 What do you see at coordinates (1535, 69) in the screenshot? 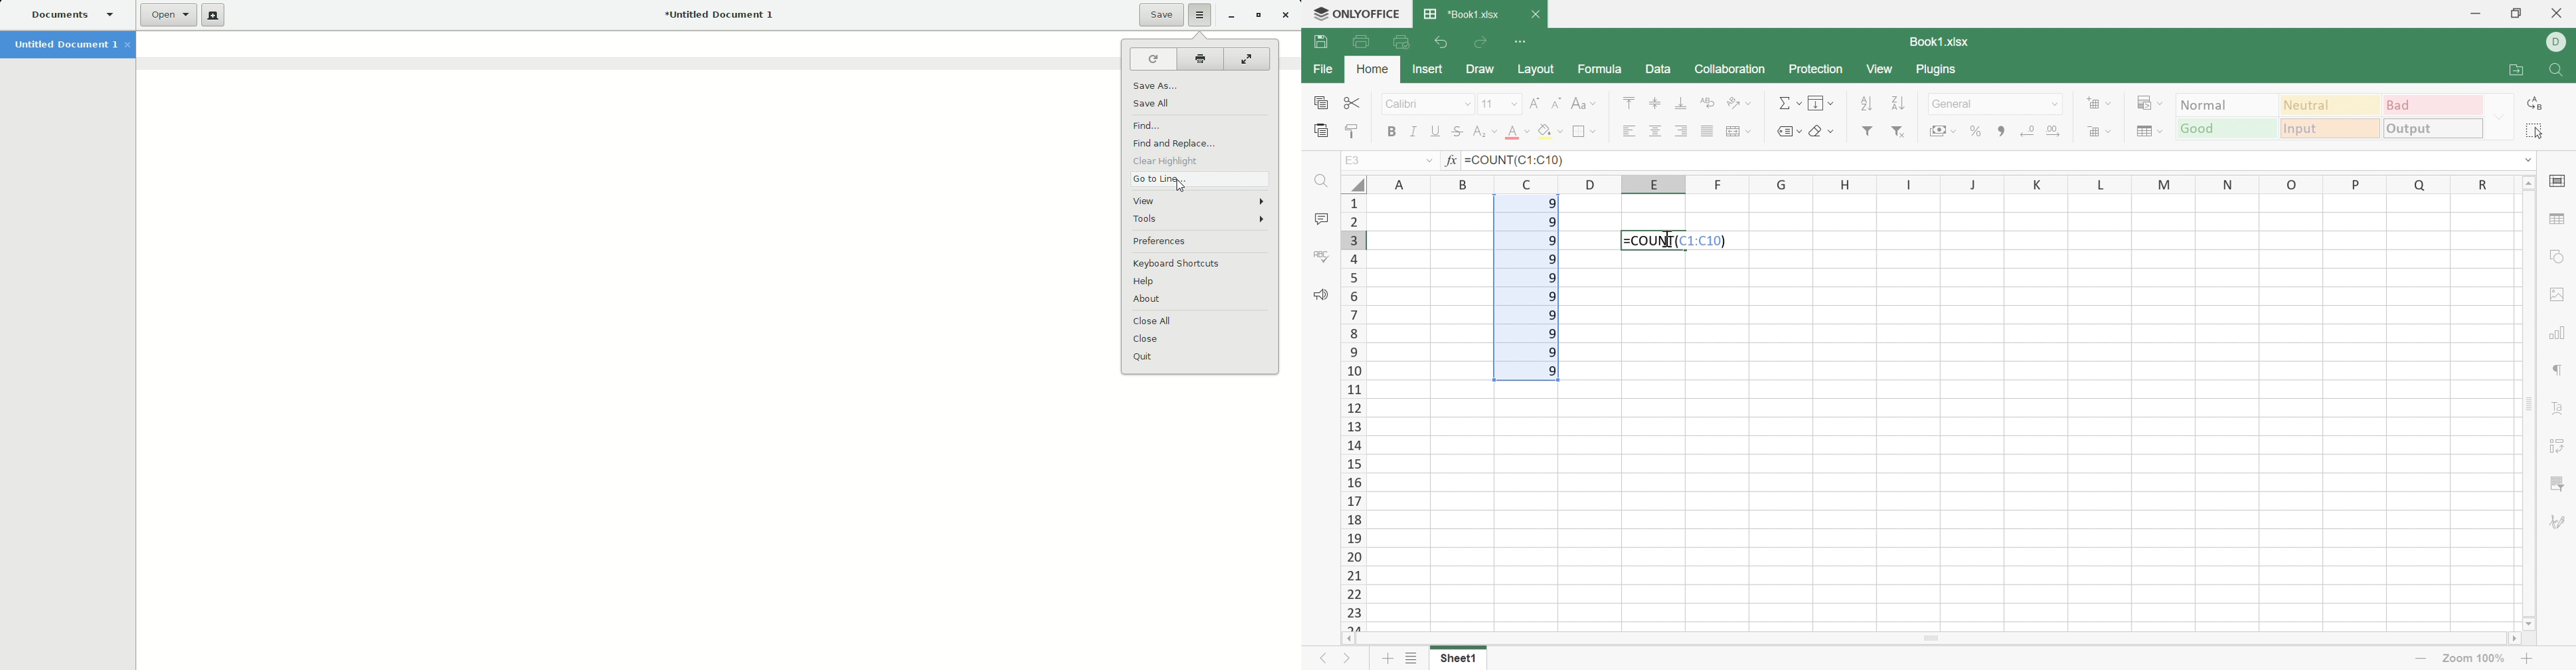
I see `Layout` at bounding box center [1535, 69].